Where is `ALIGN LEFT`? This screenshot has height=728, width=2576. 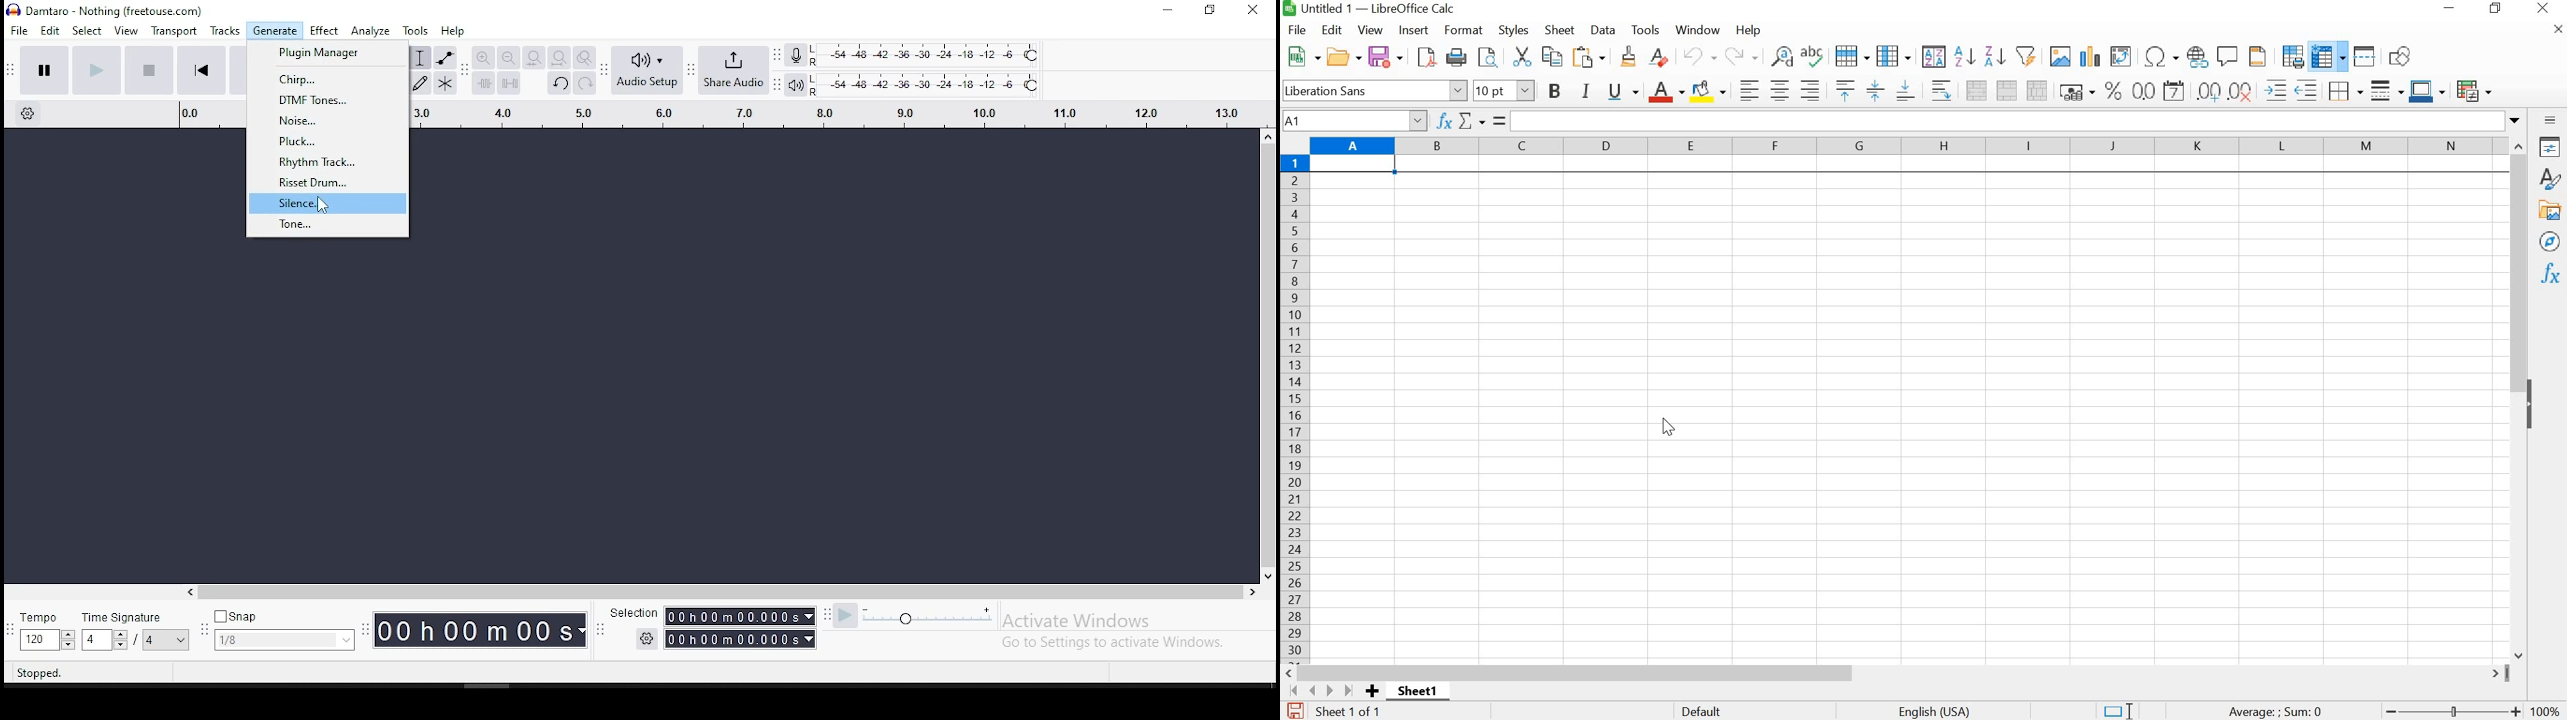 ALIGN LEFT is located at coordinates (1747, 89).